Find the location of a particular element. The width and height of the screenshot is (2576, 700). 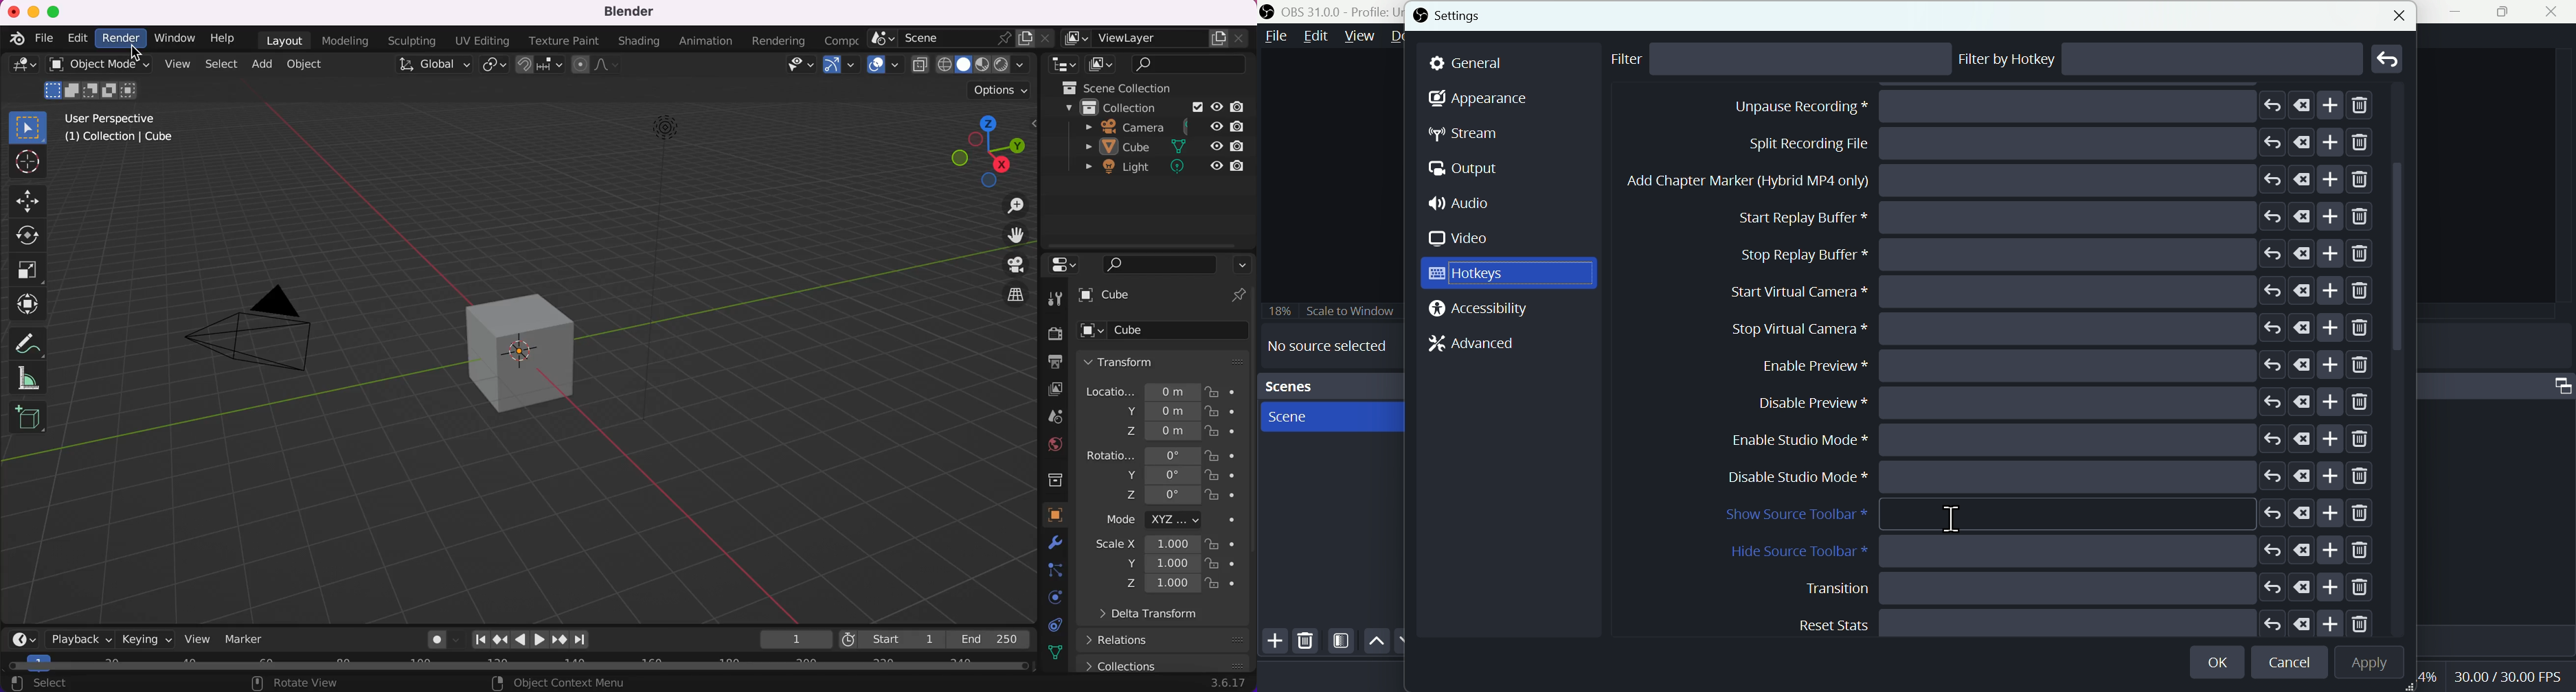

search is located at coordinates (1160, 266).